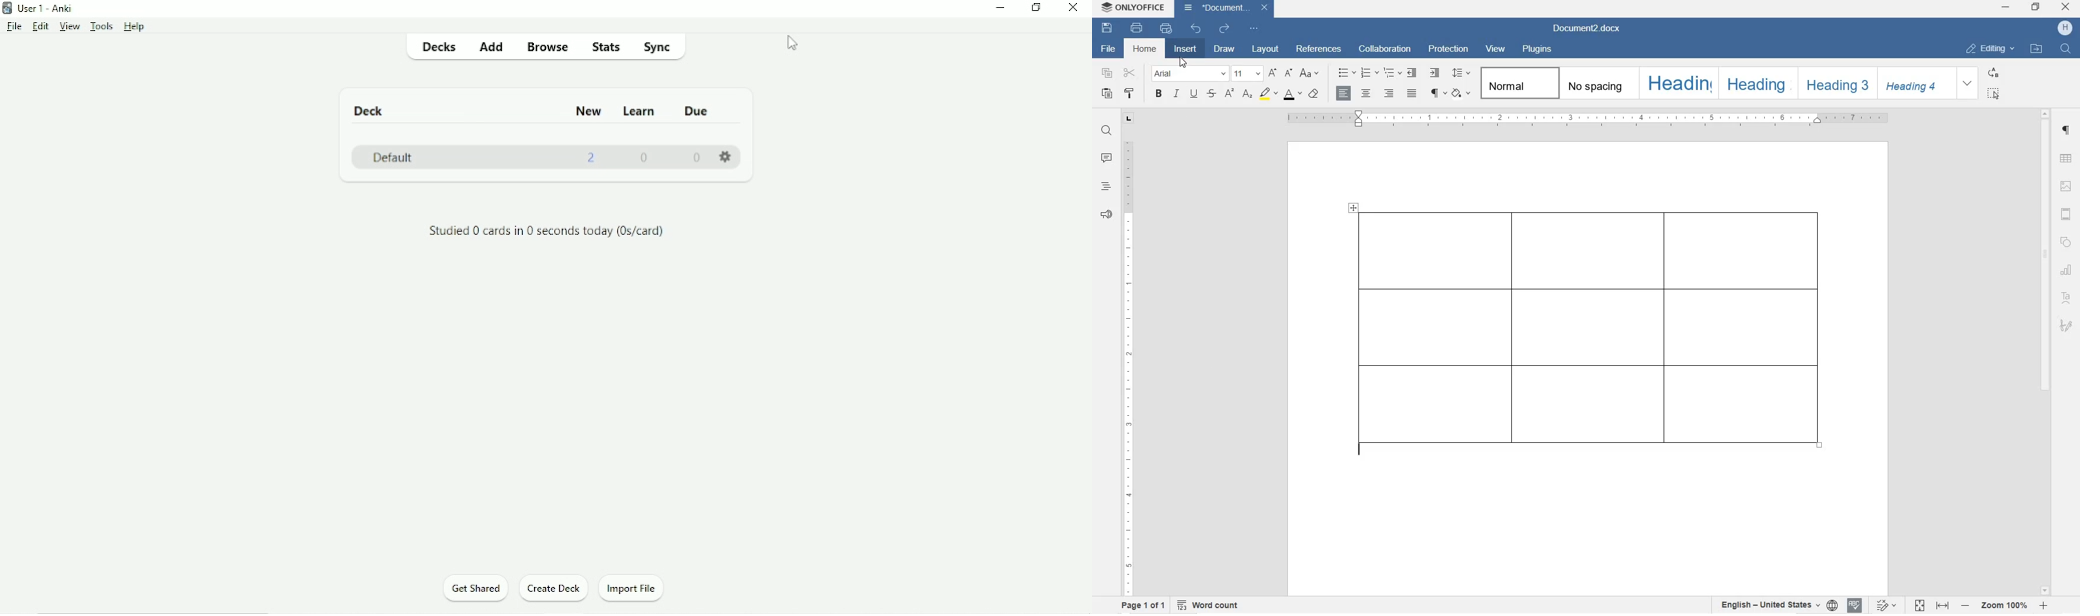  What do you see at coordinates (1253, 28) in the screenshot?
I see `customize quick access toolbar` at bounding box center [1253, 28].